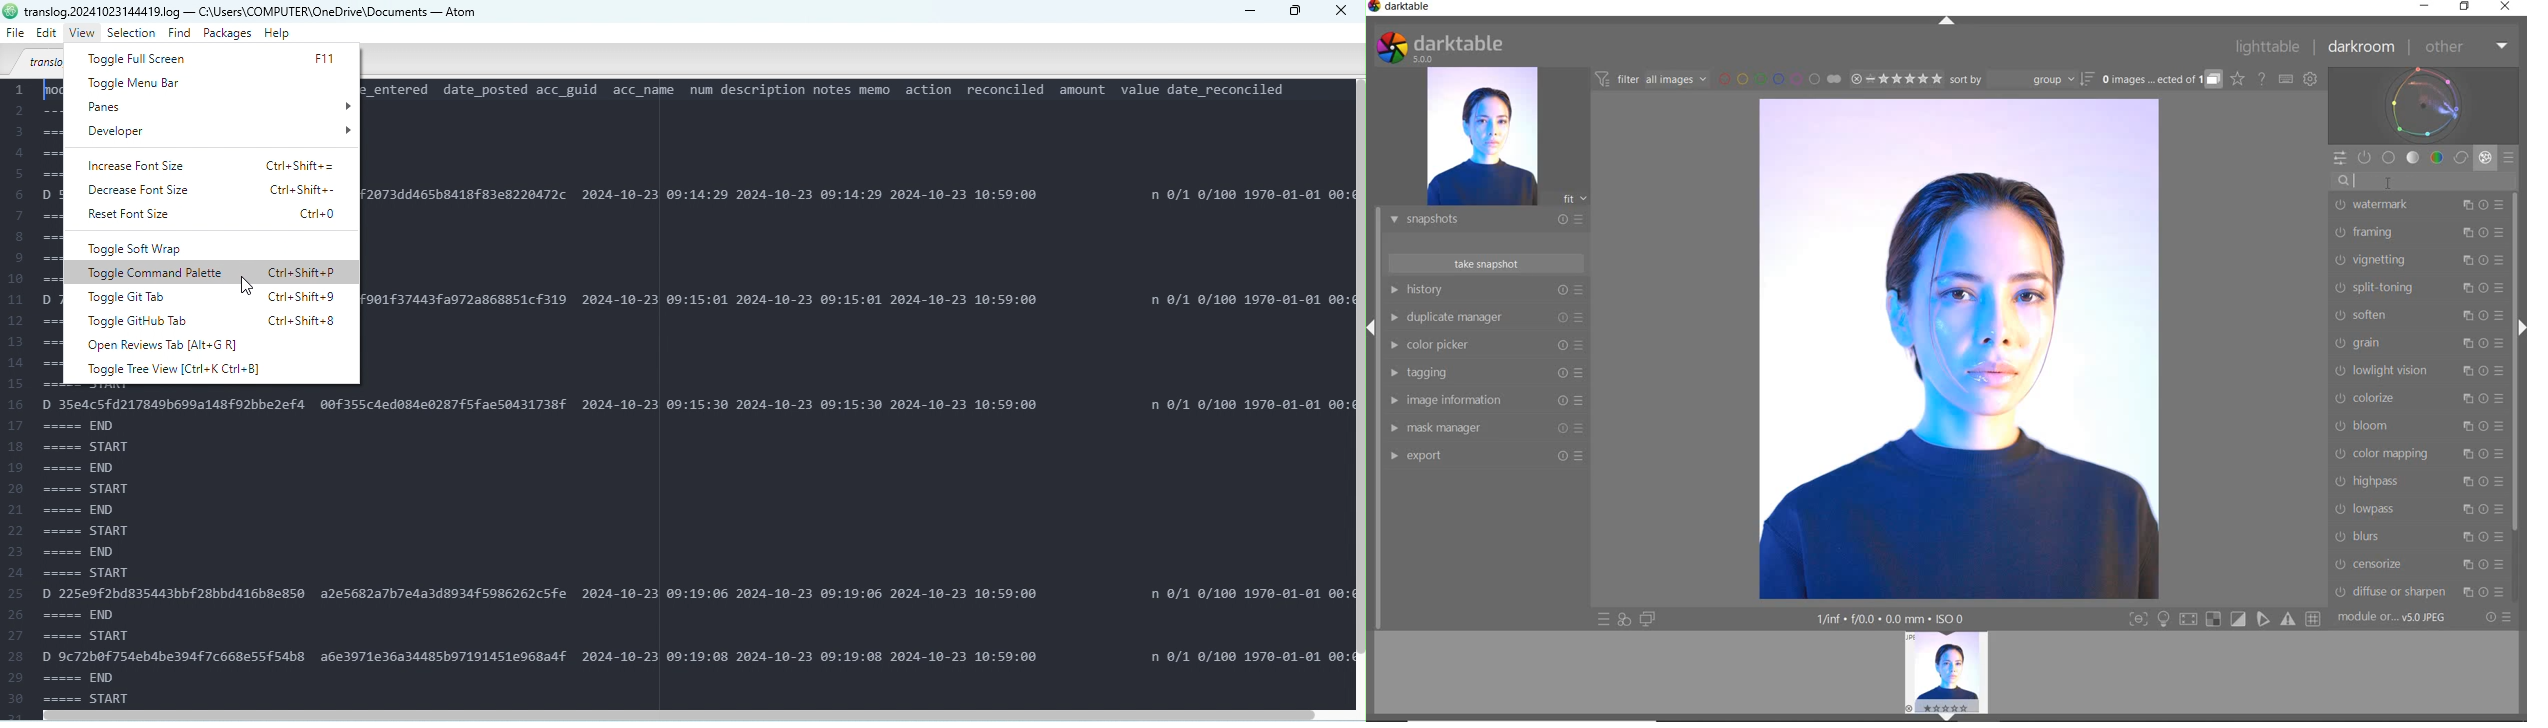 The image size is (2548, 728). Describe the element at coordinates (1481, 455) in the screenshot. I see `EXPORT` at that location.